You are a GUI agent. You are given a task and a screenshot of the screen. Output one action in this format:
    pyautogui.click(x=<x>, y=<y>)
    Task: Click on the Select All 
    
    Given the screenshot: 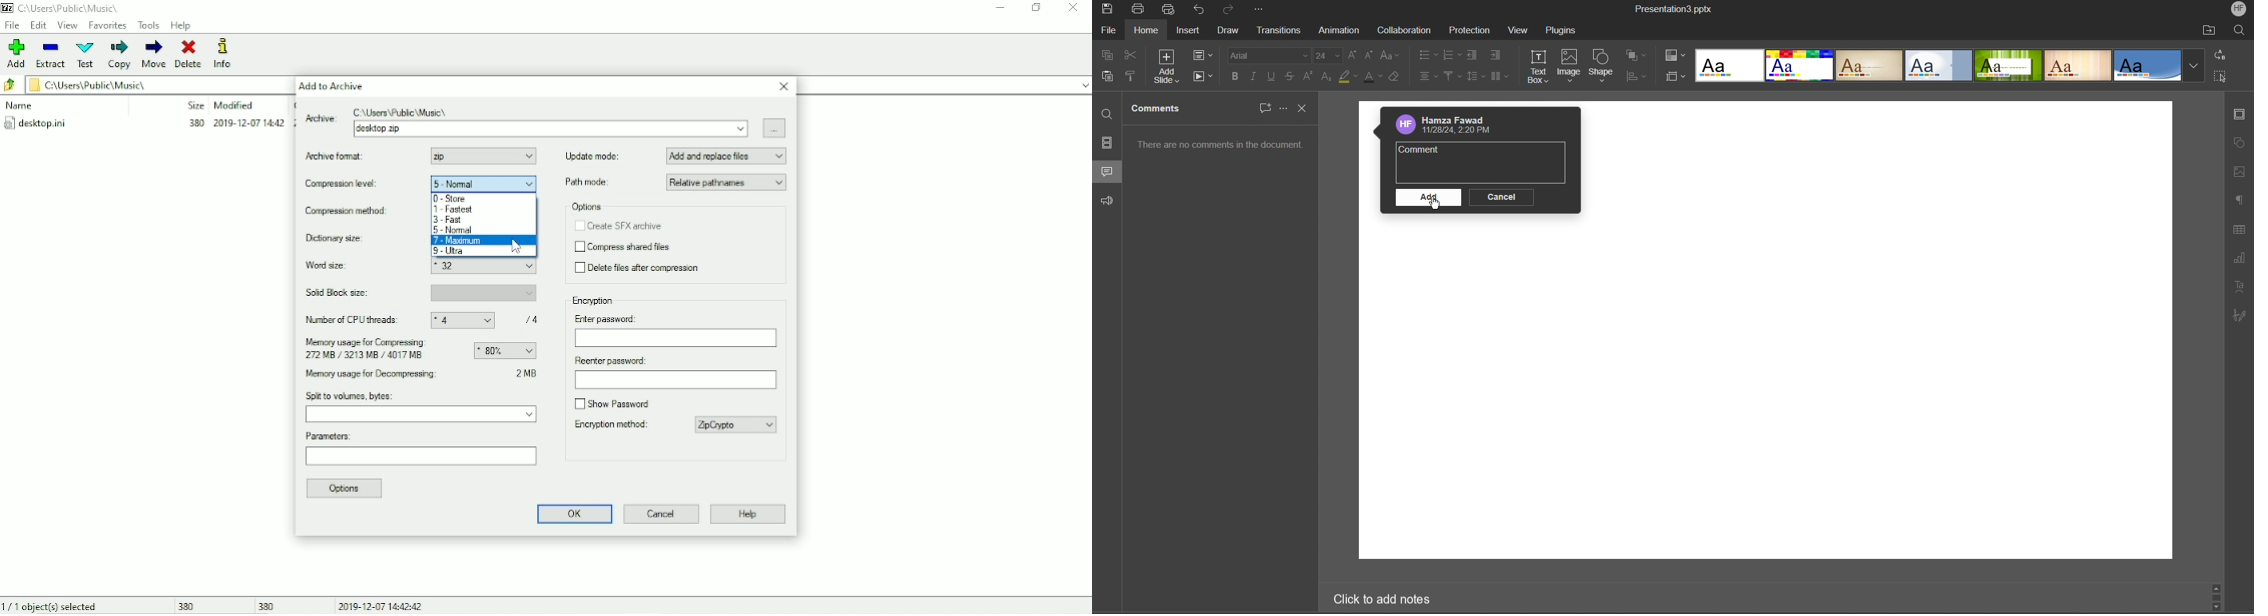 What is the action you would take?
    pyautogui.click(x=2221, y=77)
    